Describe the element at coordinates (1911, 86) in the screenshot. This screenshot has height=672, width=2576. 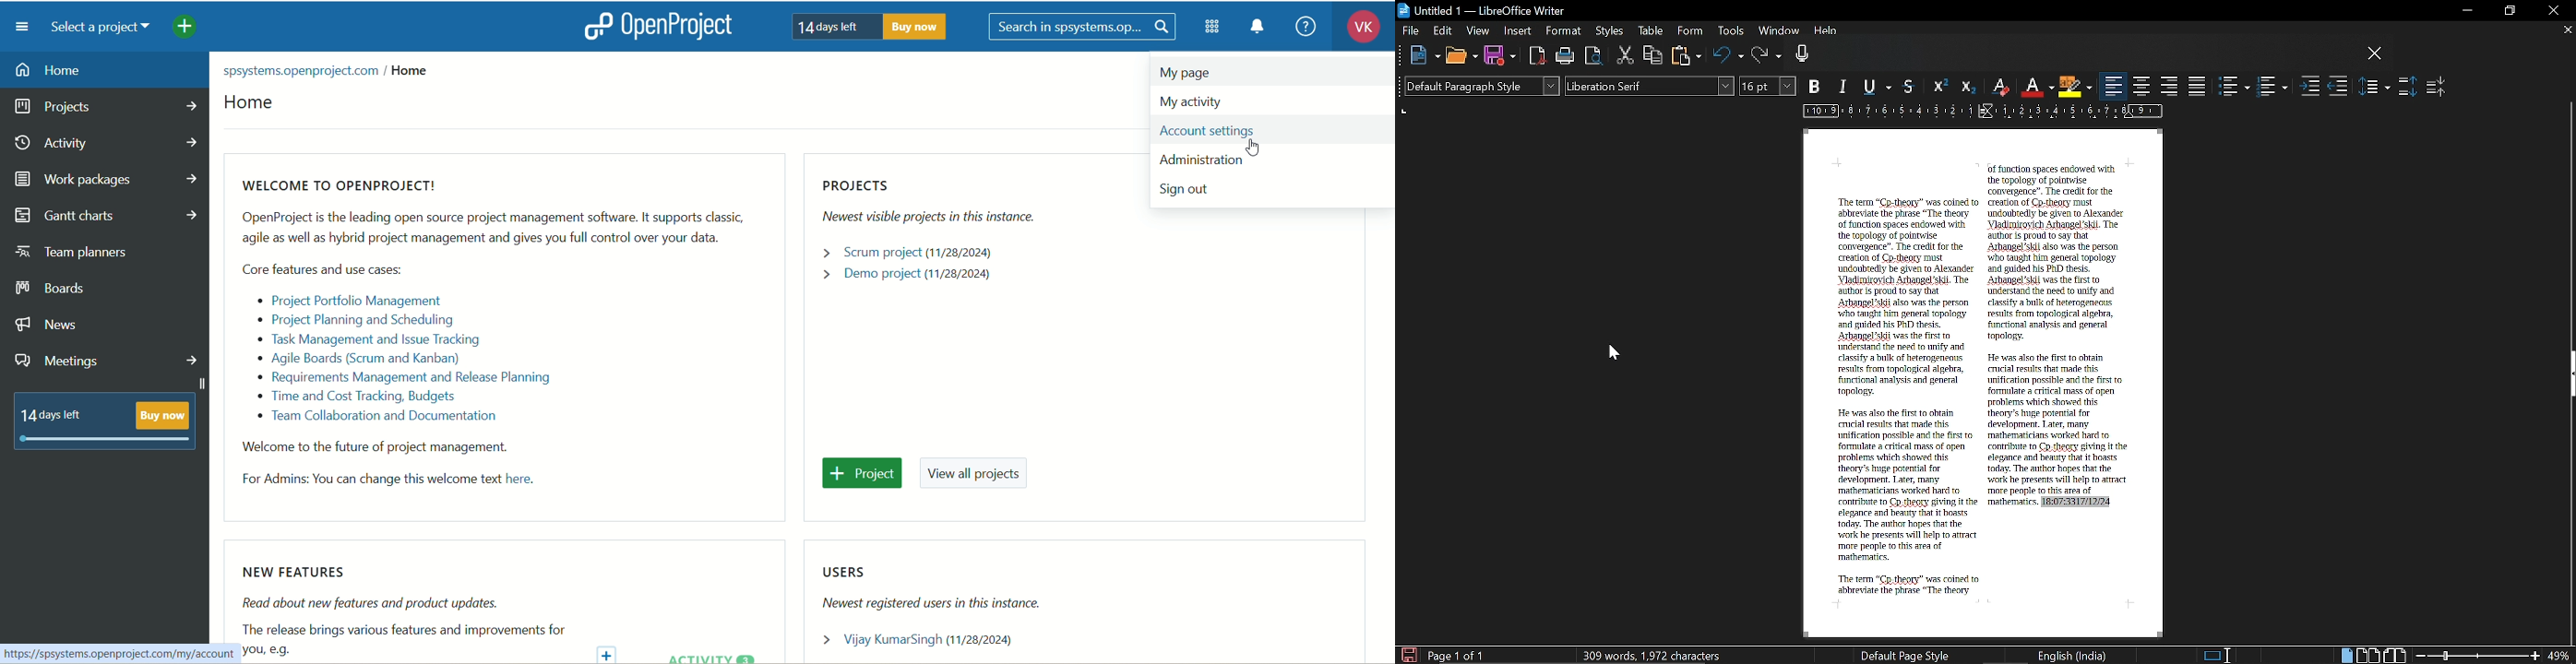
I see `strikethrough` at that location.